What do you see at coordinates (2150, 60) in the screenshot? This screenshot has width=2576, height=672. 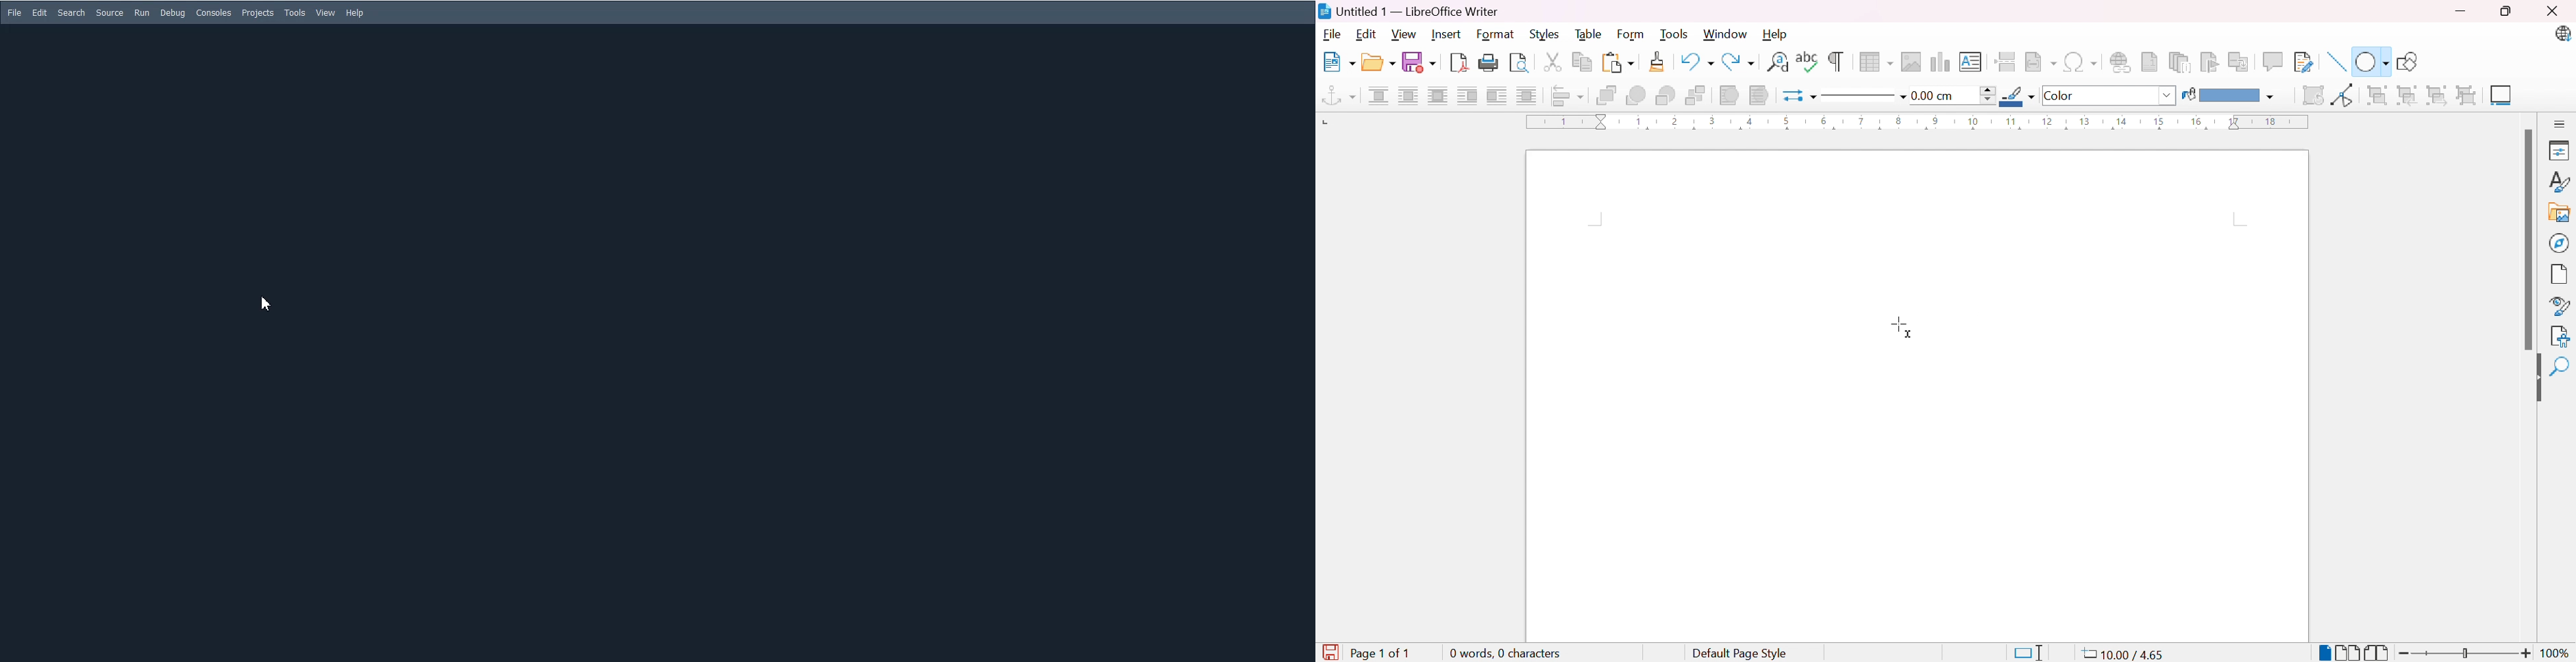 I see `Insert footnote` at bounding box center [2150, 60].